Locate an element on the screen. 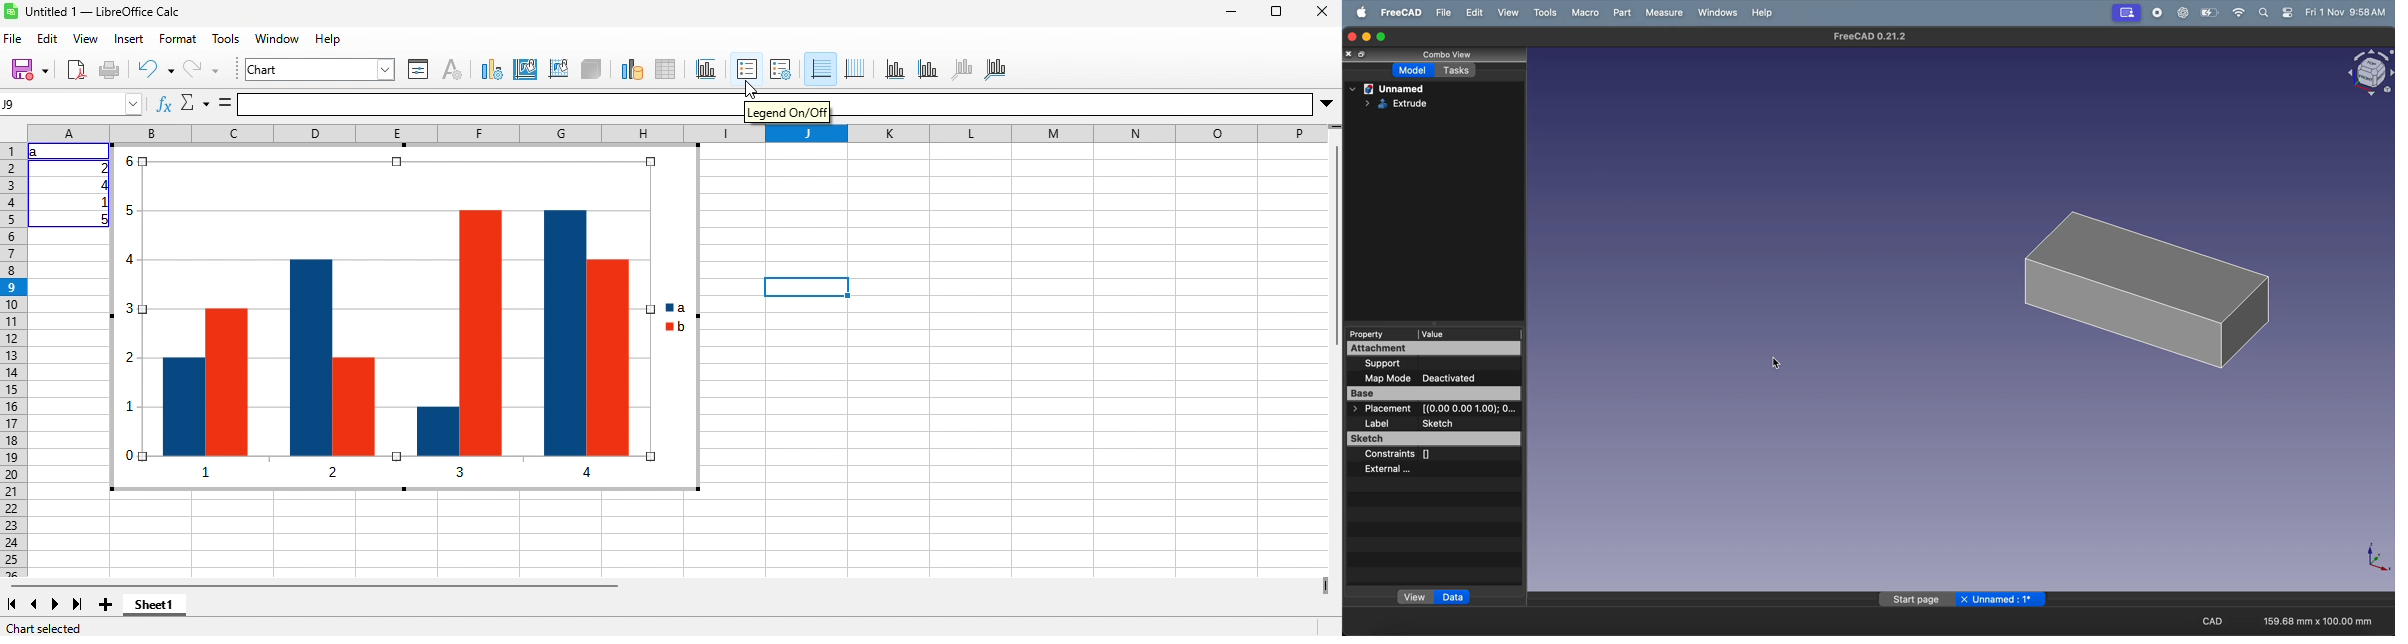 Image resolution: width=2408 pixels, height=644 pixels. combo view is located at coordinates (1442, 56).